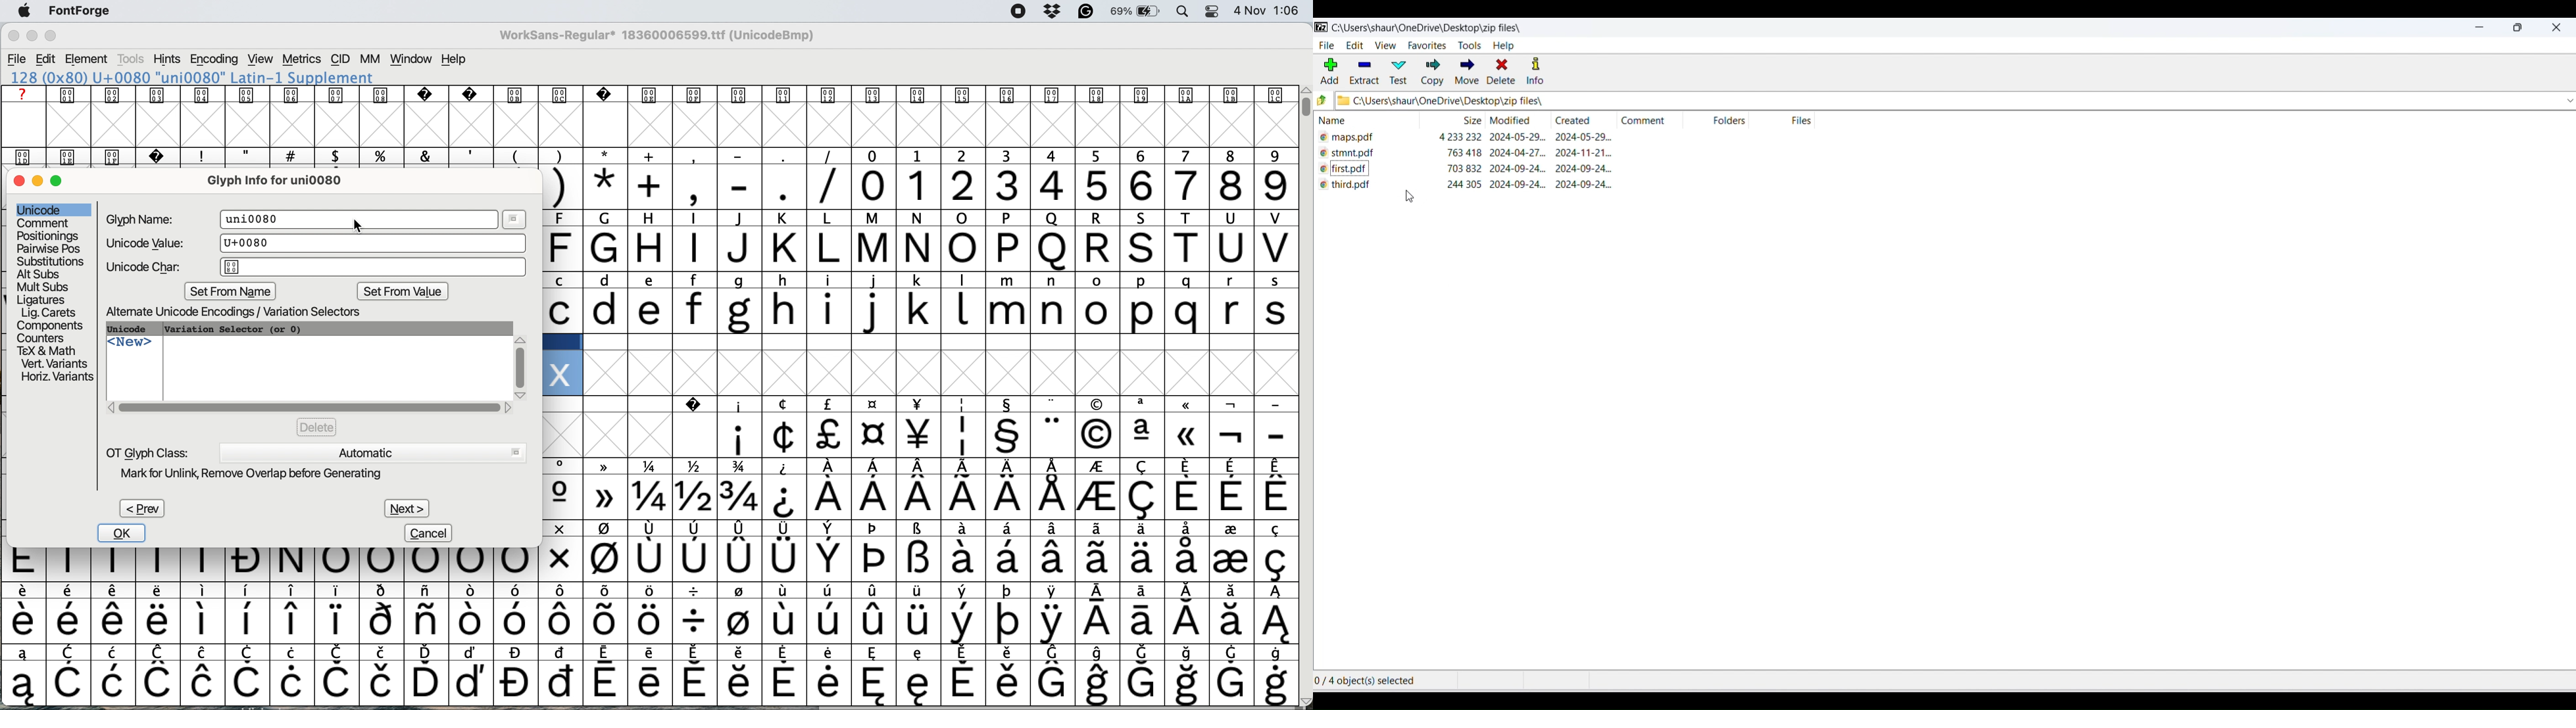 The height and width of the screenshot is (728, 2576). What do you see at coordinates (521, 363) in the screenshot?
I see `vertical scroll bar` at bounding box center [521, 363].